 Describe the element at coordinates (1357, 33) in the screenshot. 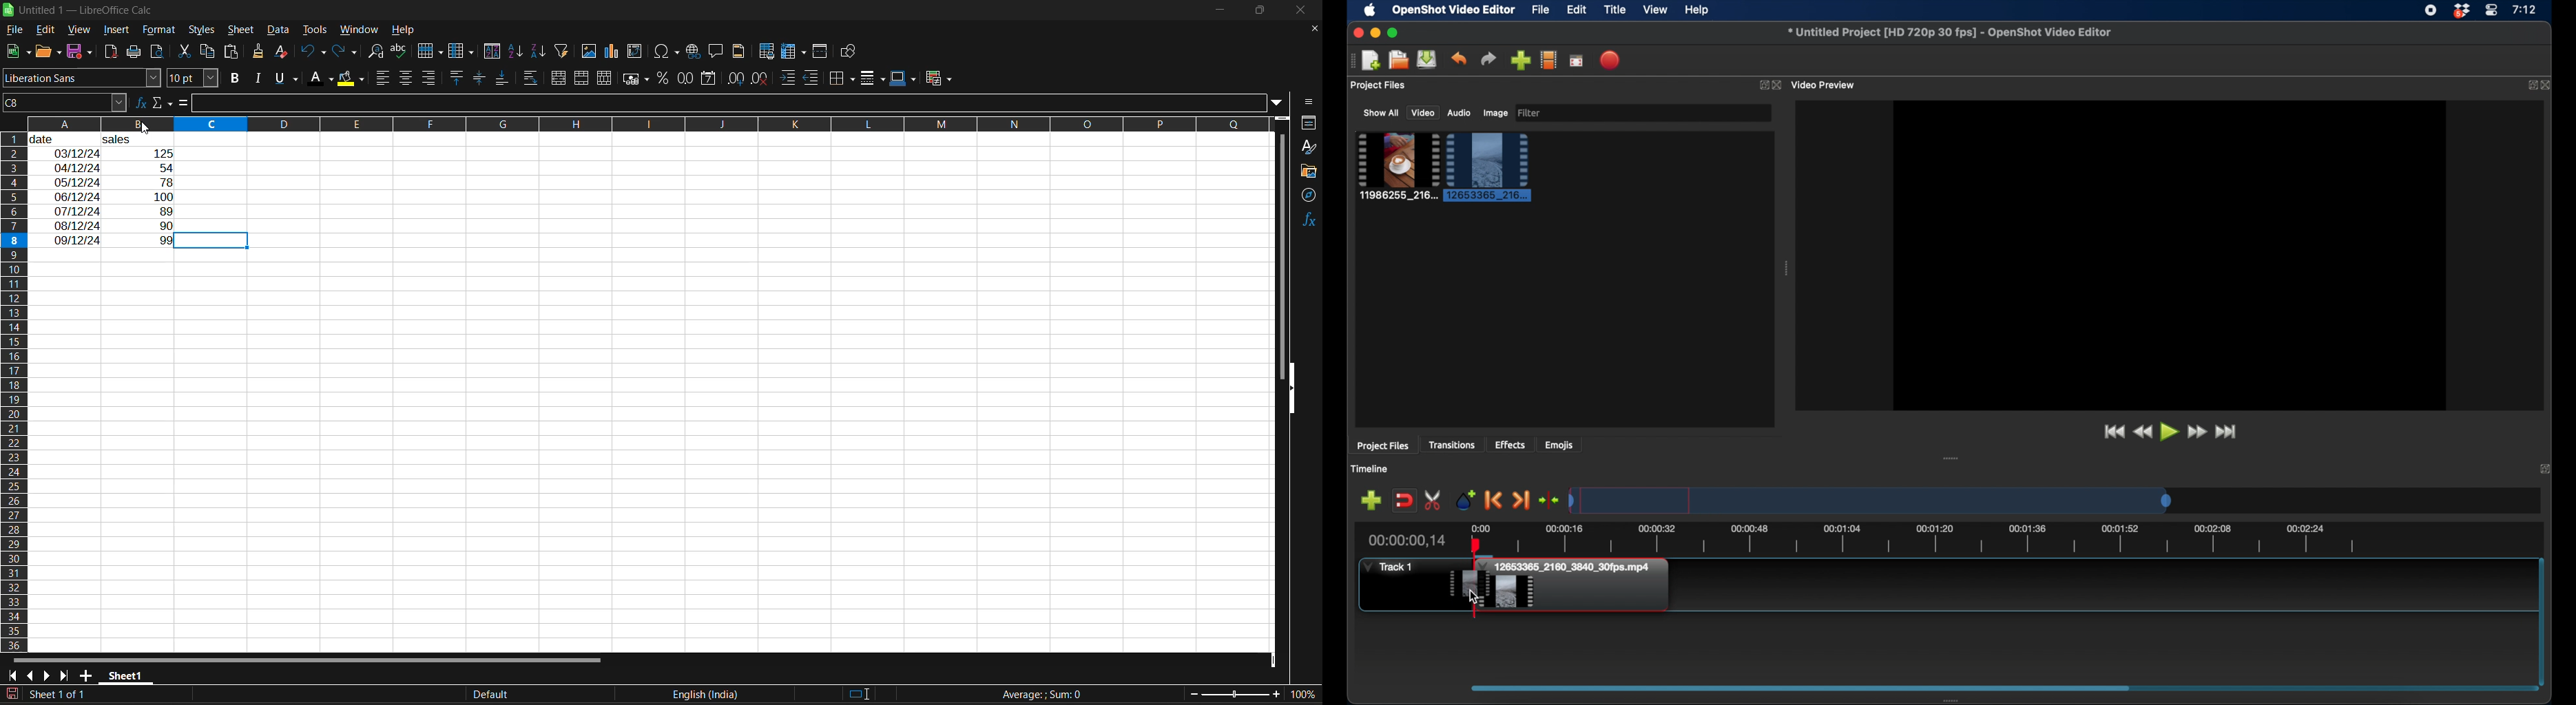

I see `close` at that location.